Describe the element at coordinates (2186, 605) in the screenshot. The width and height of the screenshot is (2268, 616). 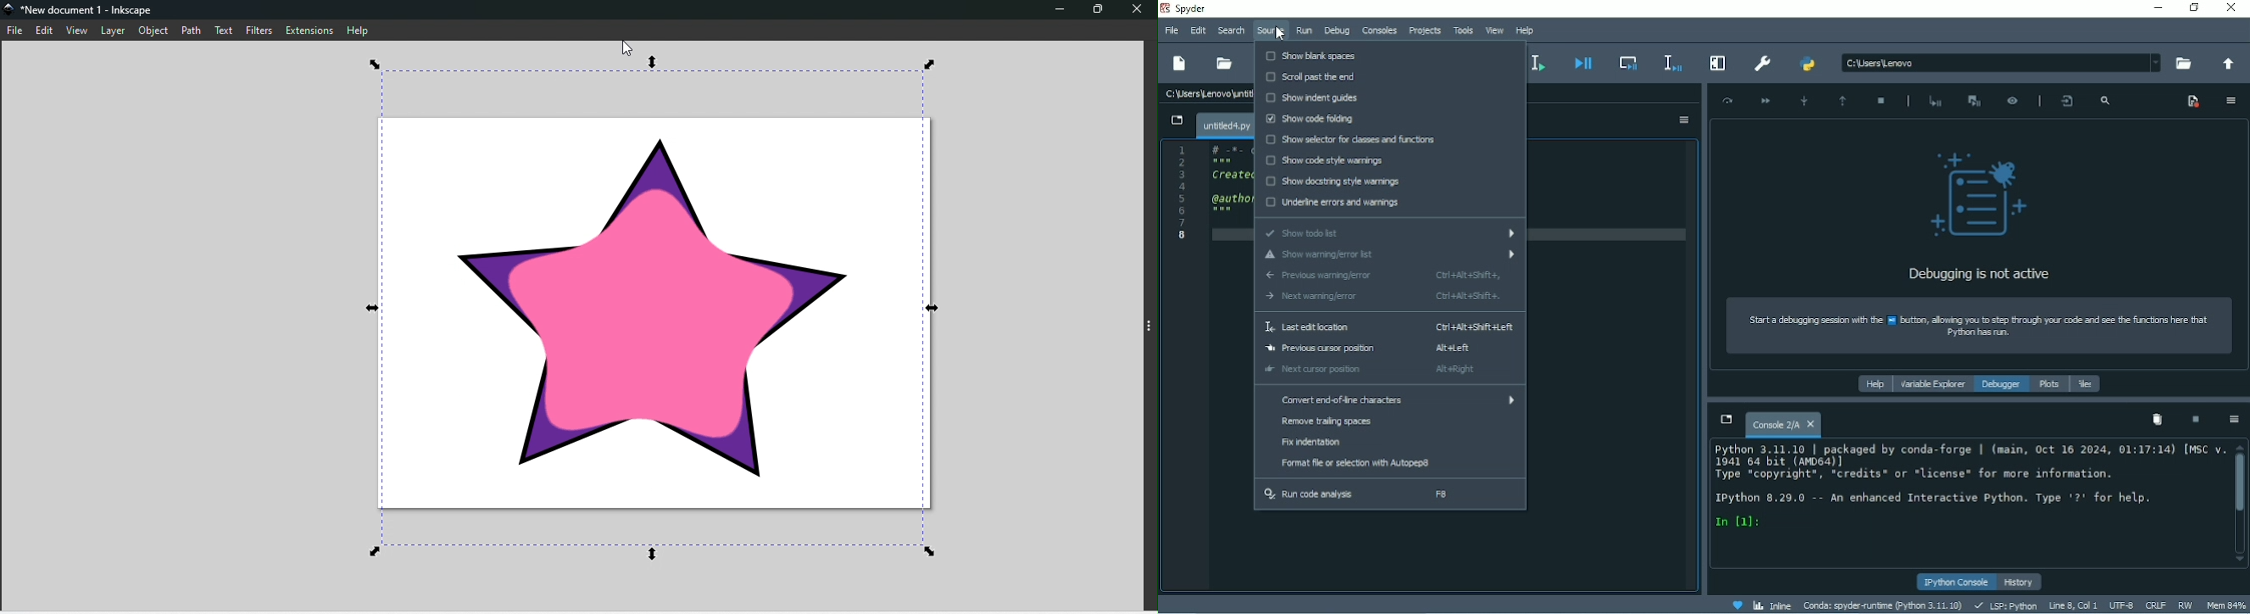
I see `RW` at that location.